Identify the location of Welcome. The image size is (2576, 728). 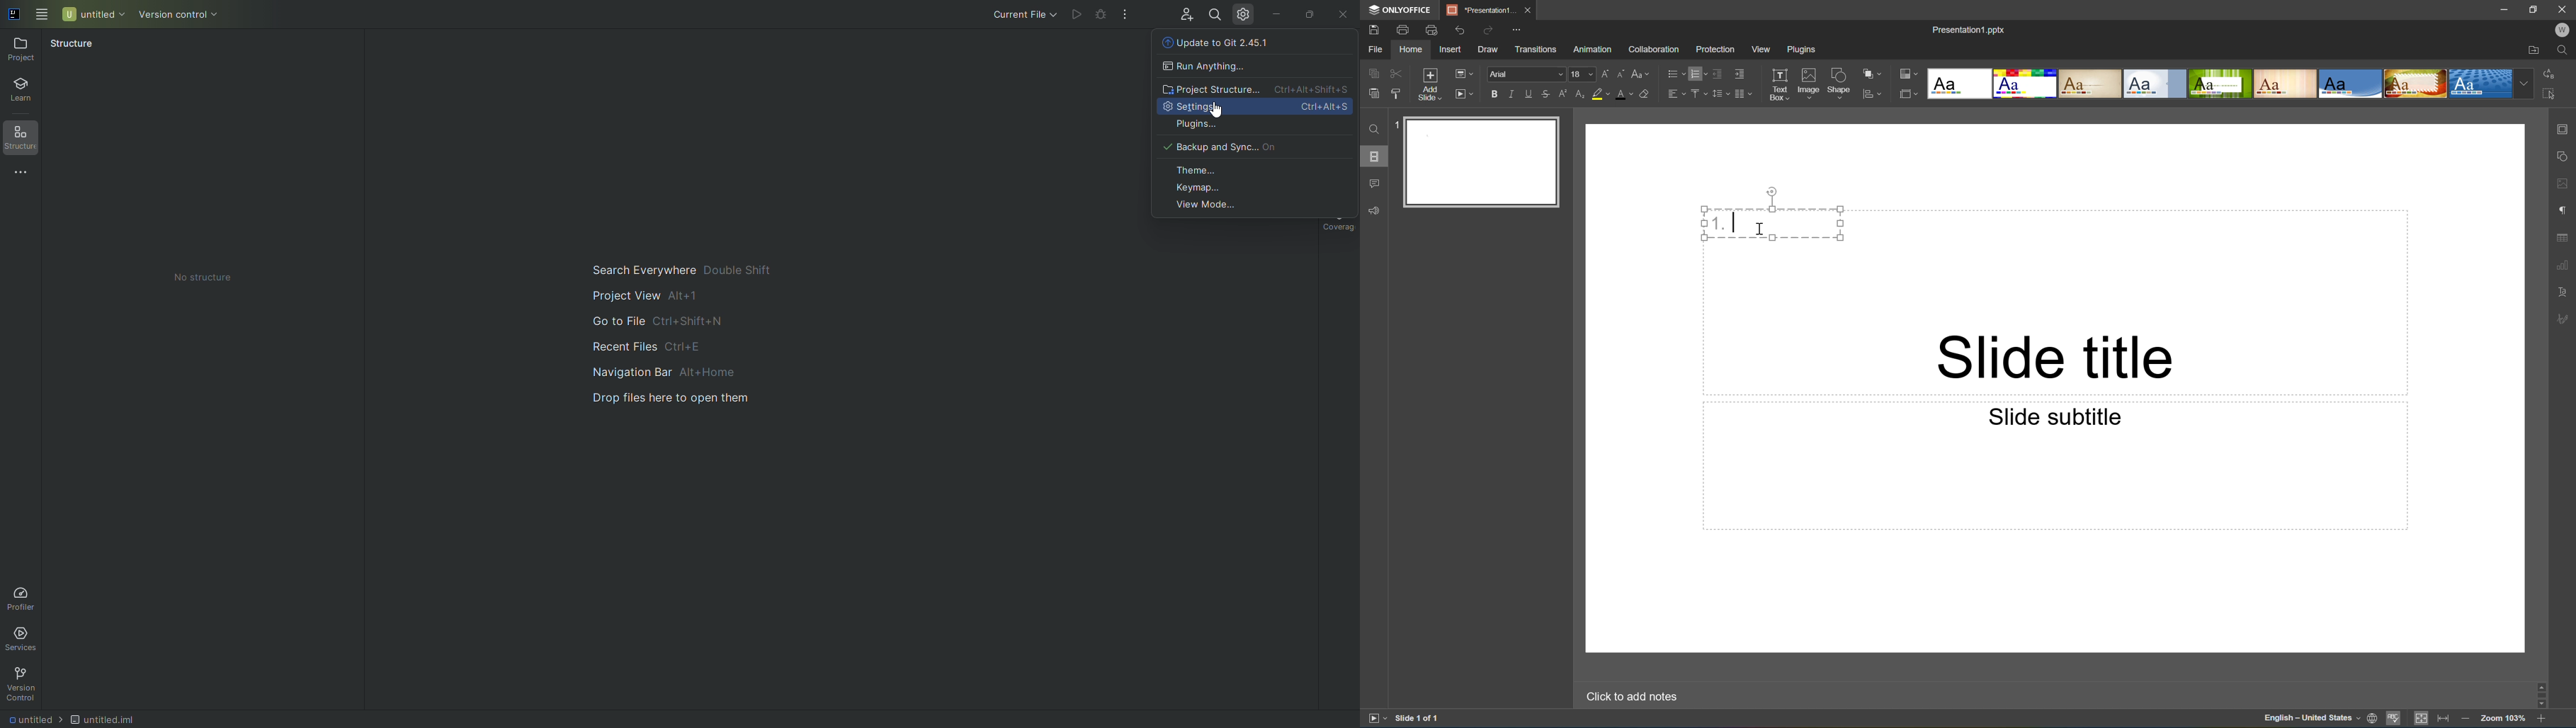
(2564, 29).